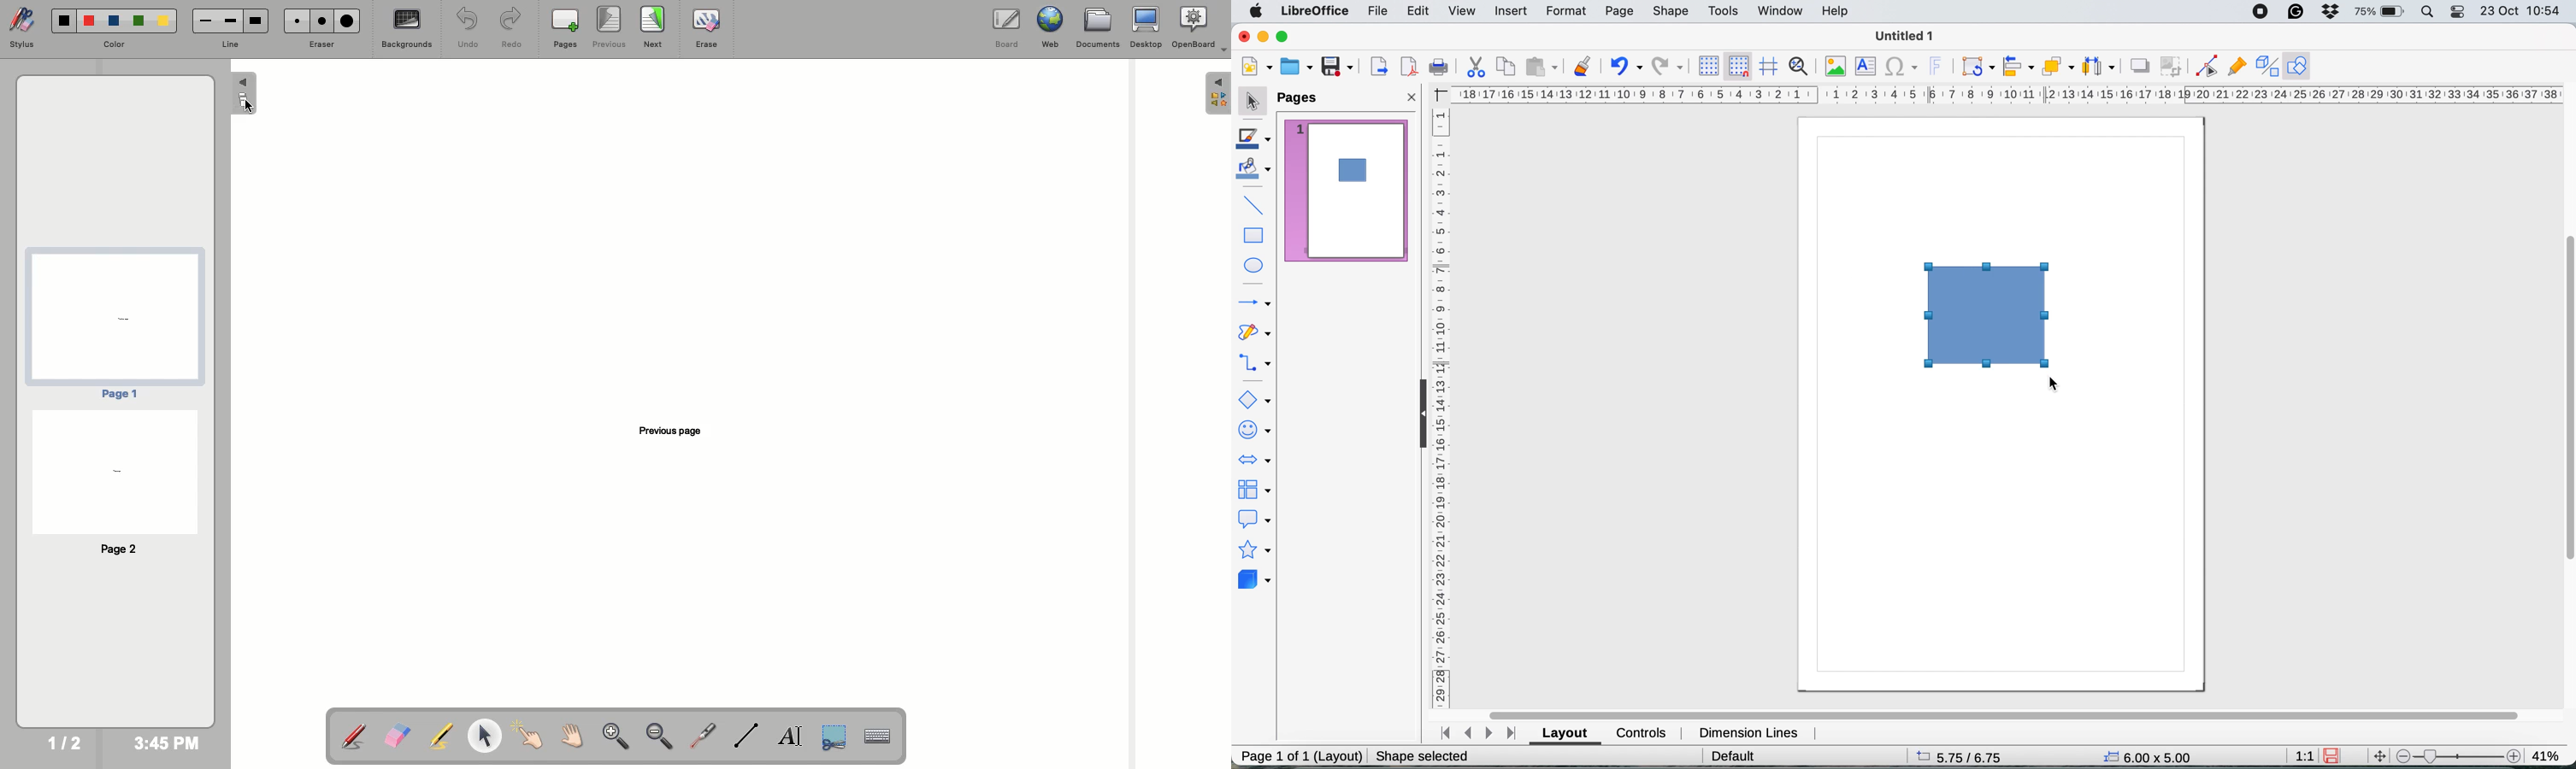 The image size is (2576, 784). I want to click on system logo, so click(1253, 14).